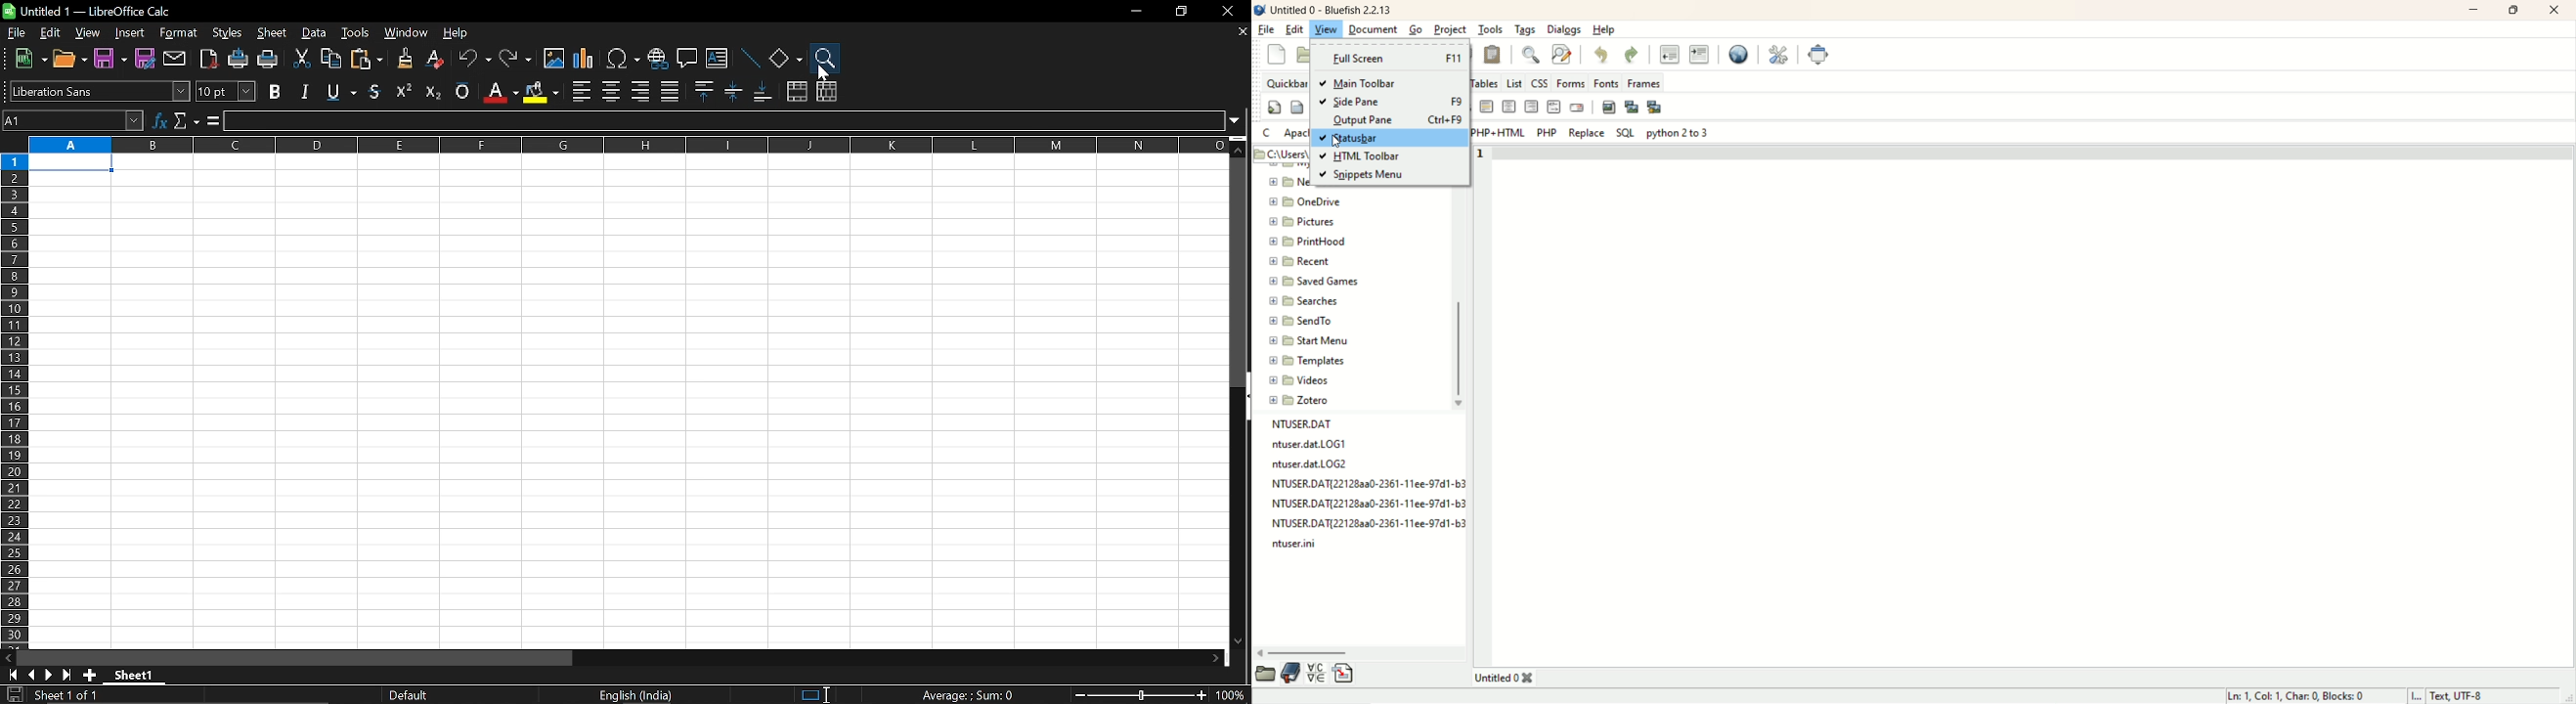 Image resolution: width=2576 pixels, height=728 pixels. What do you see at coordinates (50, 33) in the screenshot?
I see `edit` at bounding box center [50, 33].